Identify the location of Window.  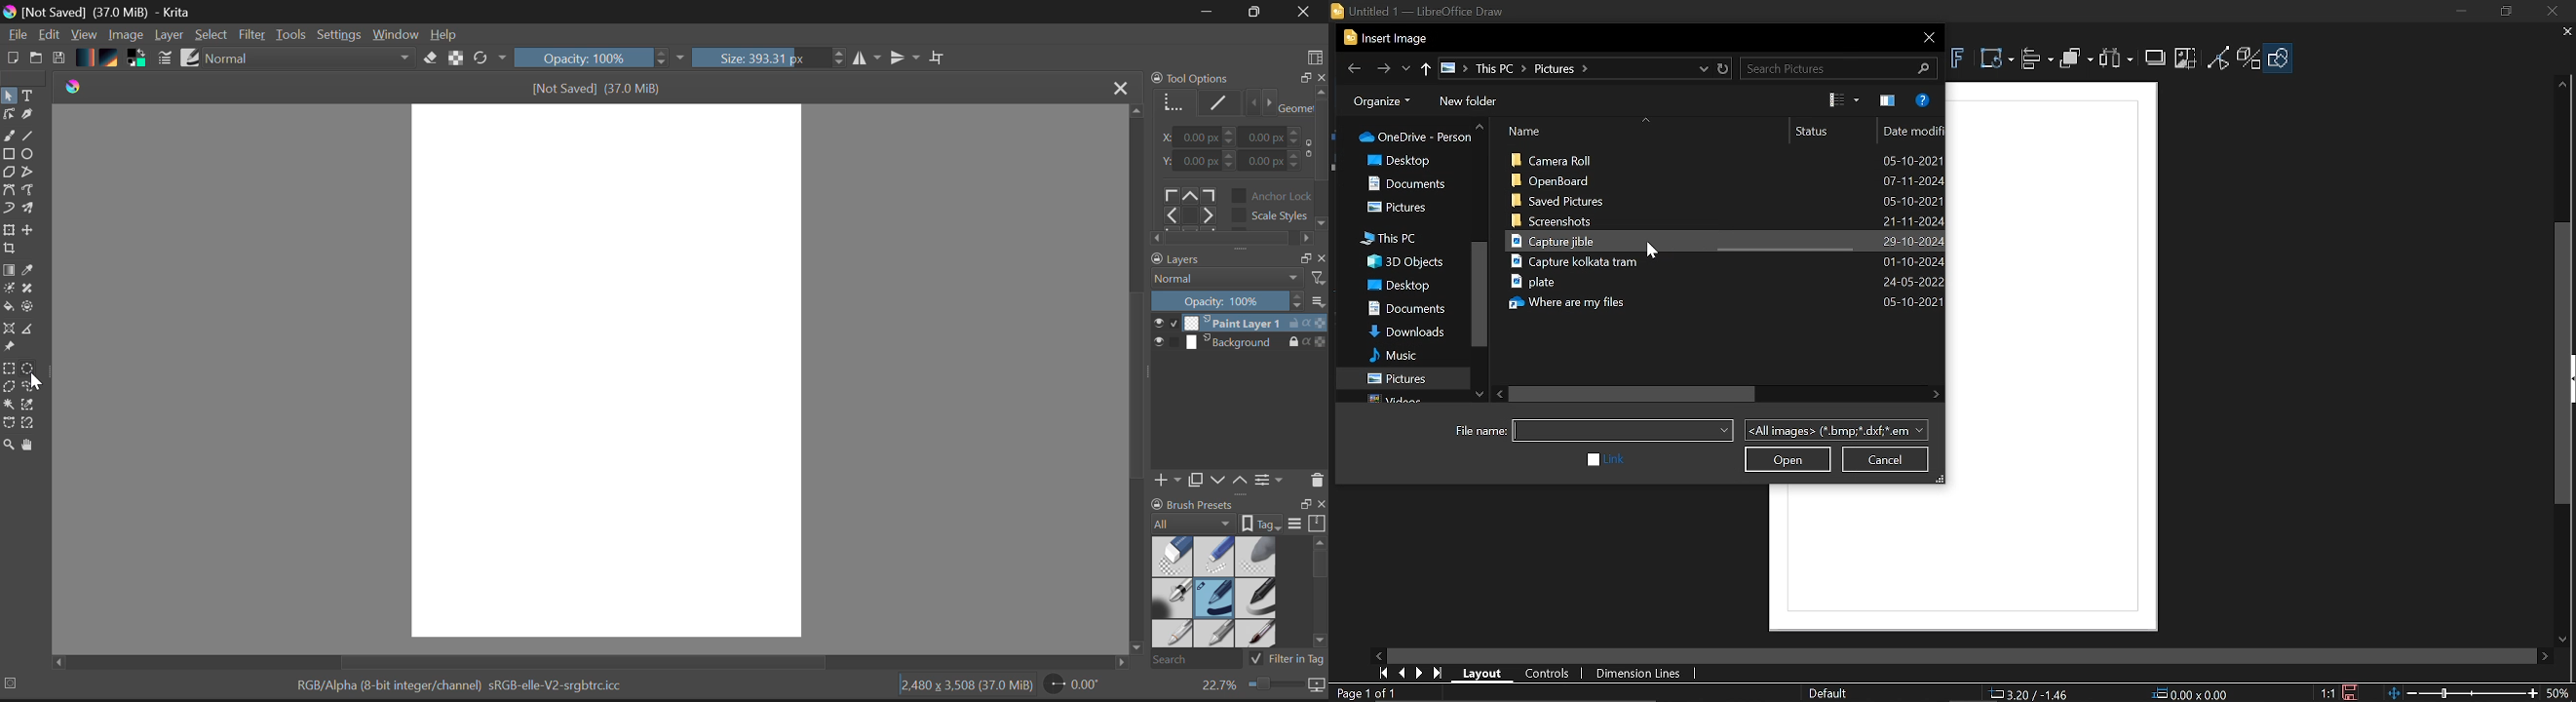
(394, 34).